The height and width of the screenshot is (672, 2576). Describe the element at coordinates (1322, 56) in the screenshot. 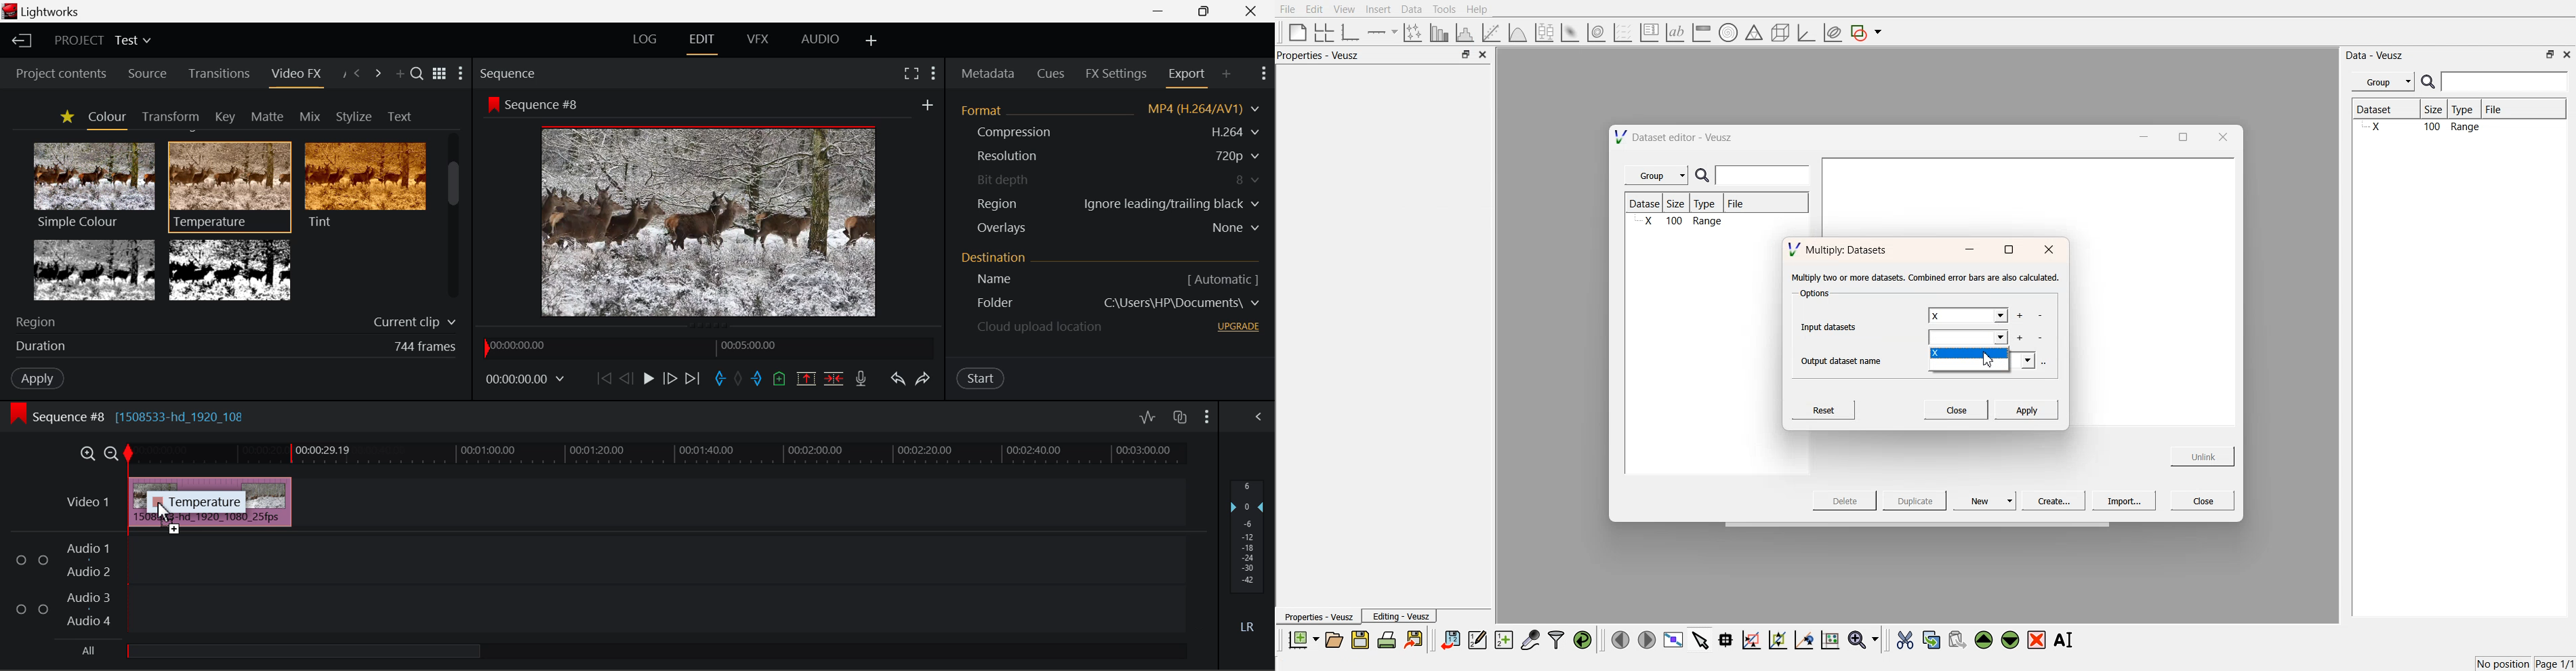

I see `Properties - Veusz` at that location.